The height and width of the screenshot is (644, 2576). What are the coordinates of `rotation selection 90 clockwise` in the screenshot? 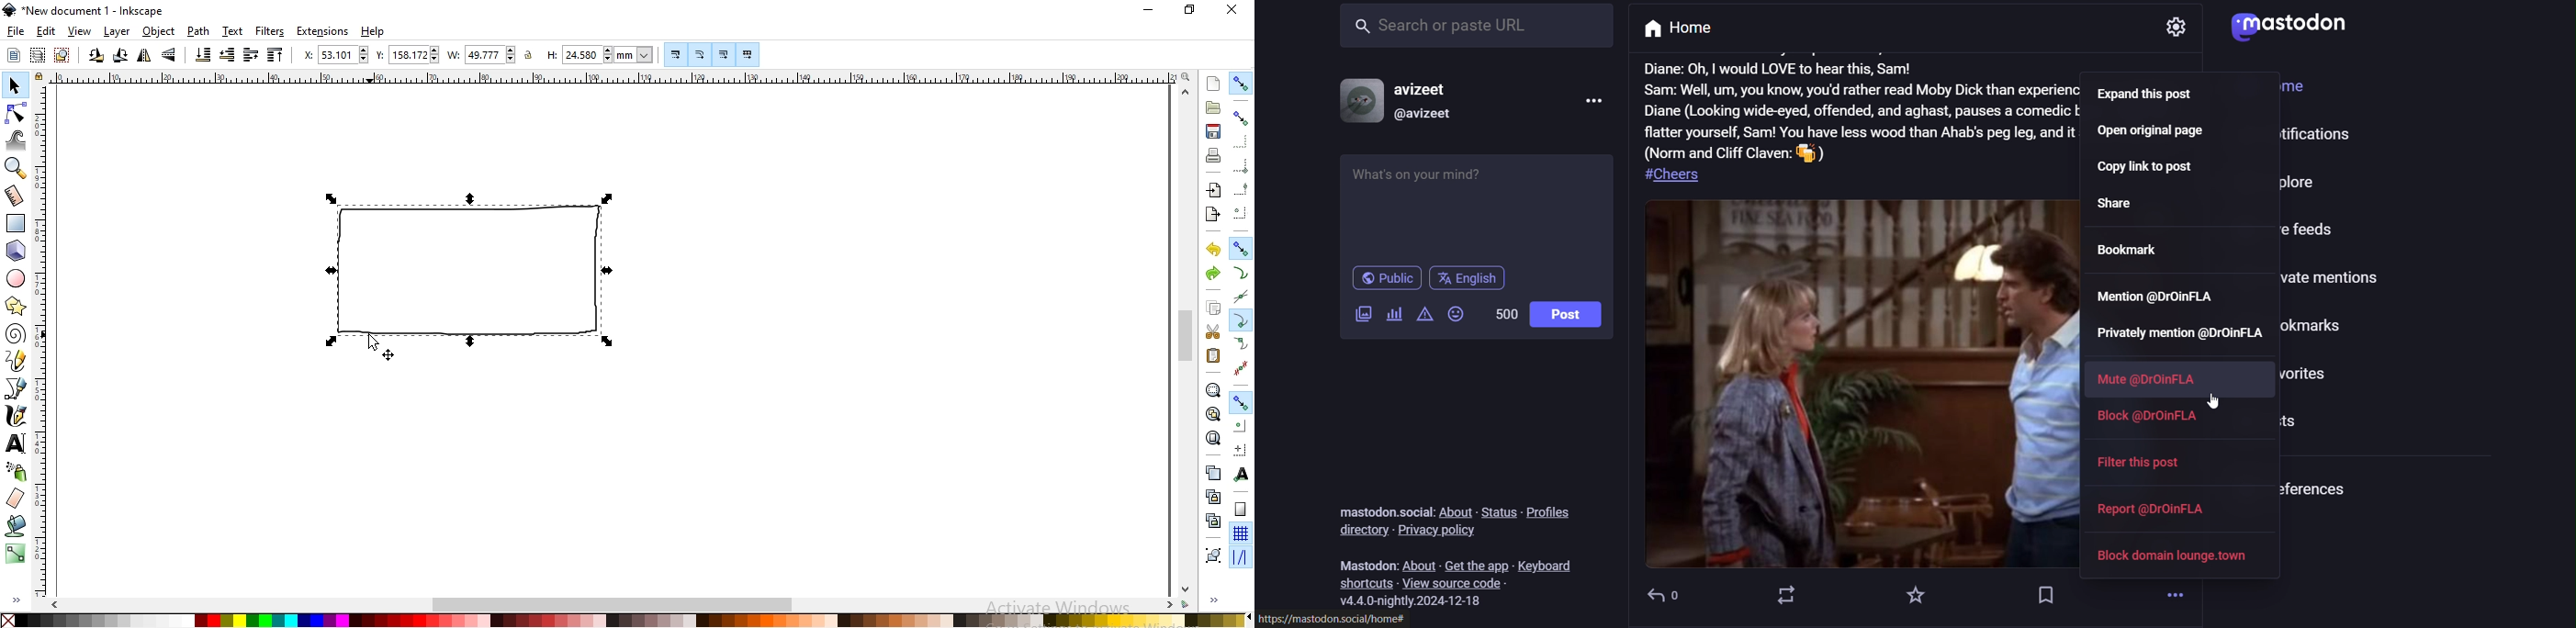 It's located at (121, 55).